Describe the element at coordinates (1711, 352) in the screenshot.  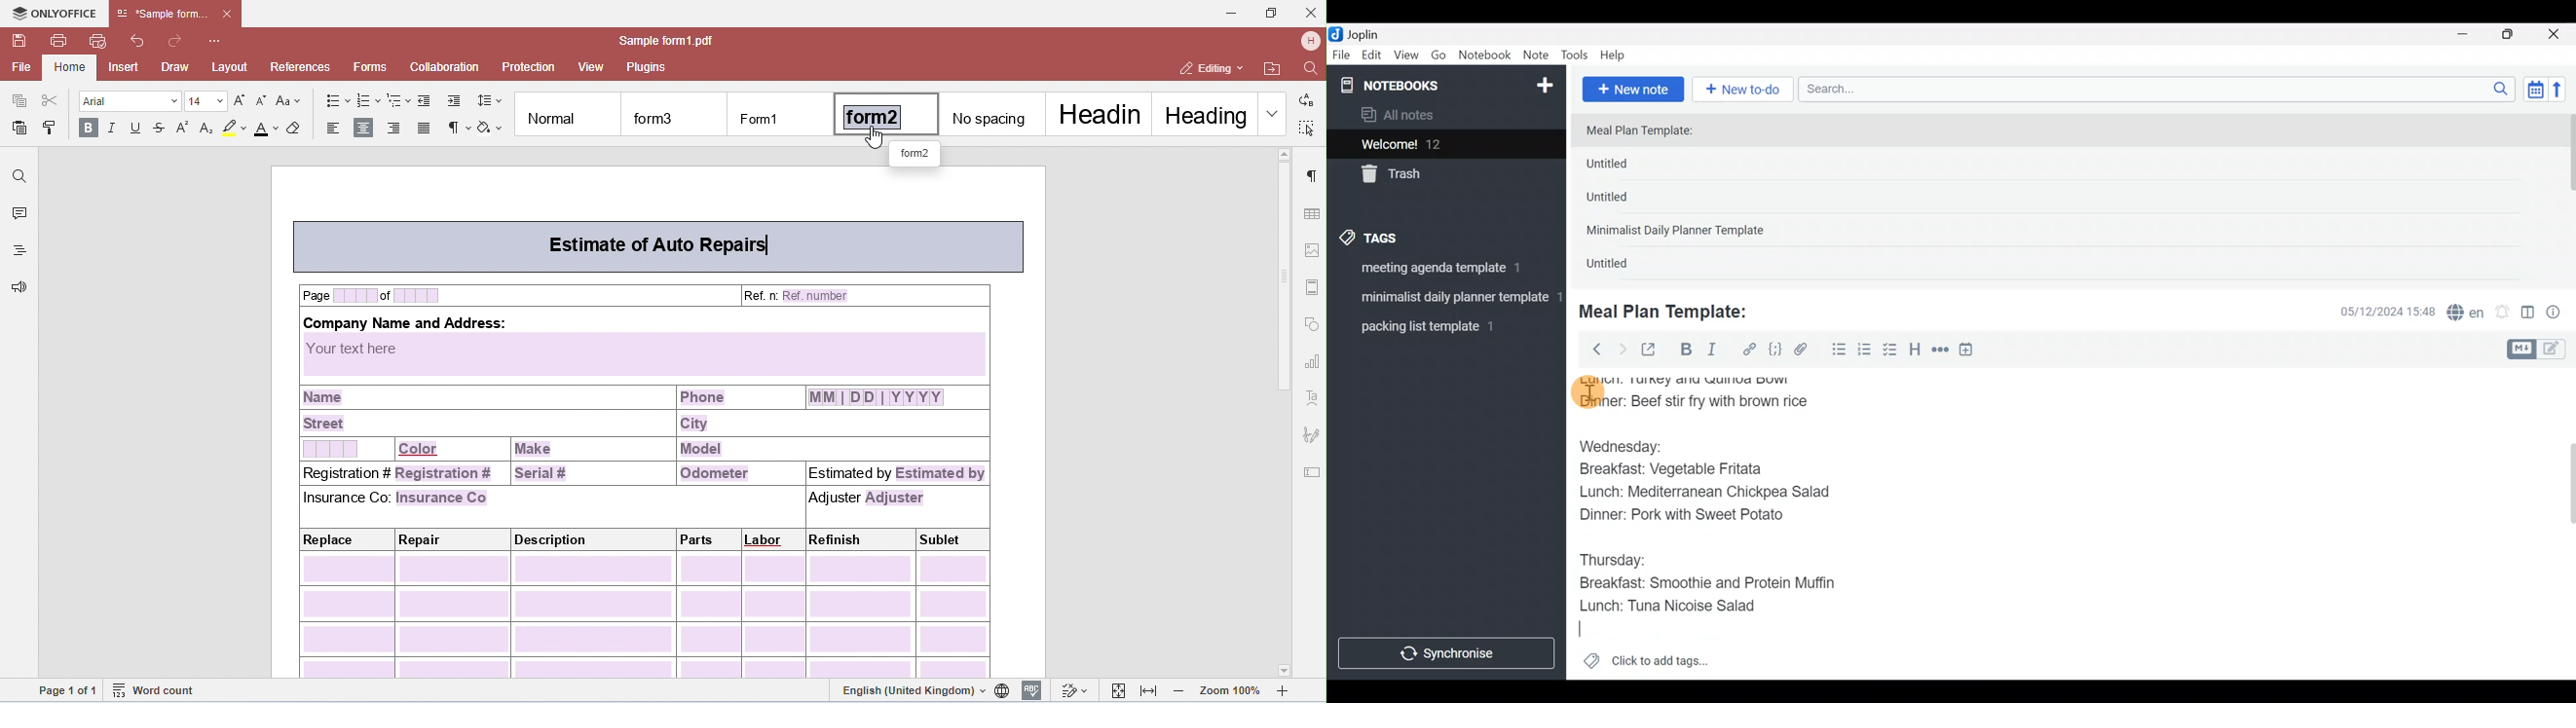
I see `Italic` at that location.